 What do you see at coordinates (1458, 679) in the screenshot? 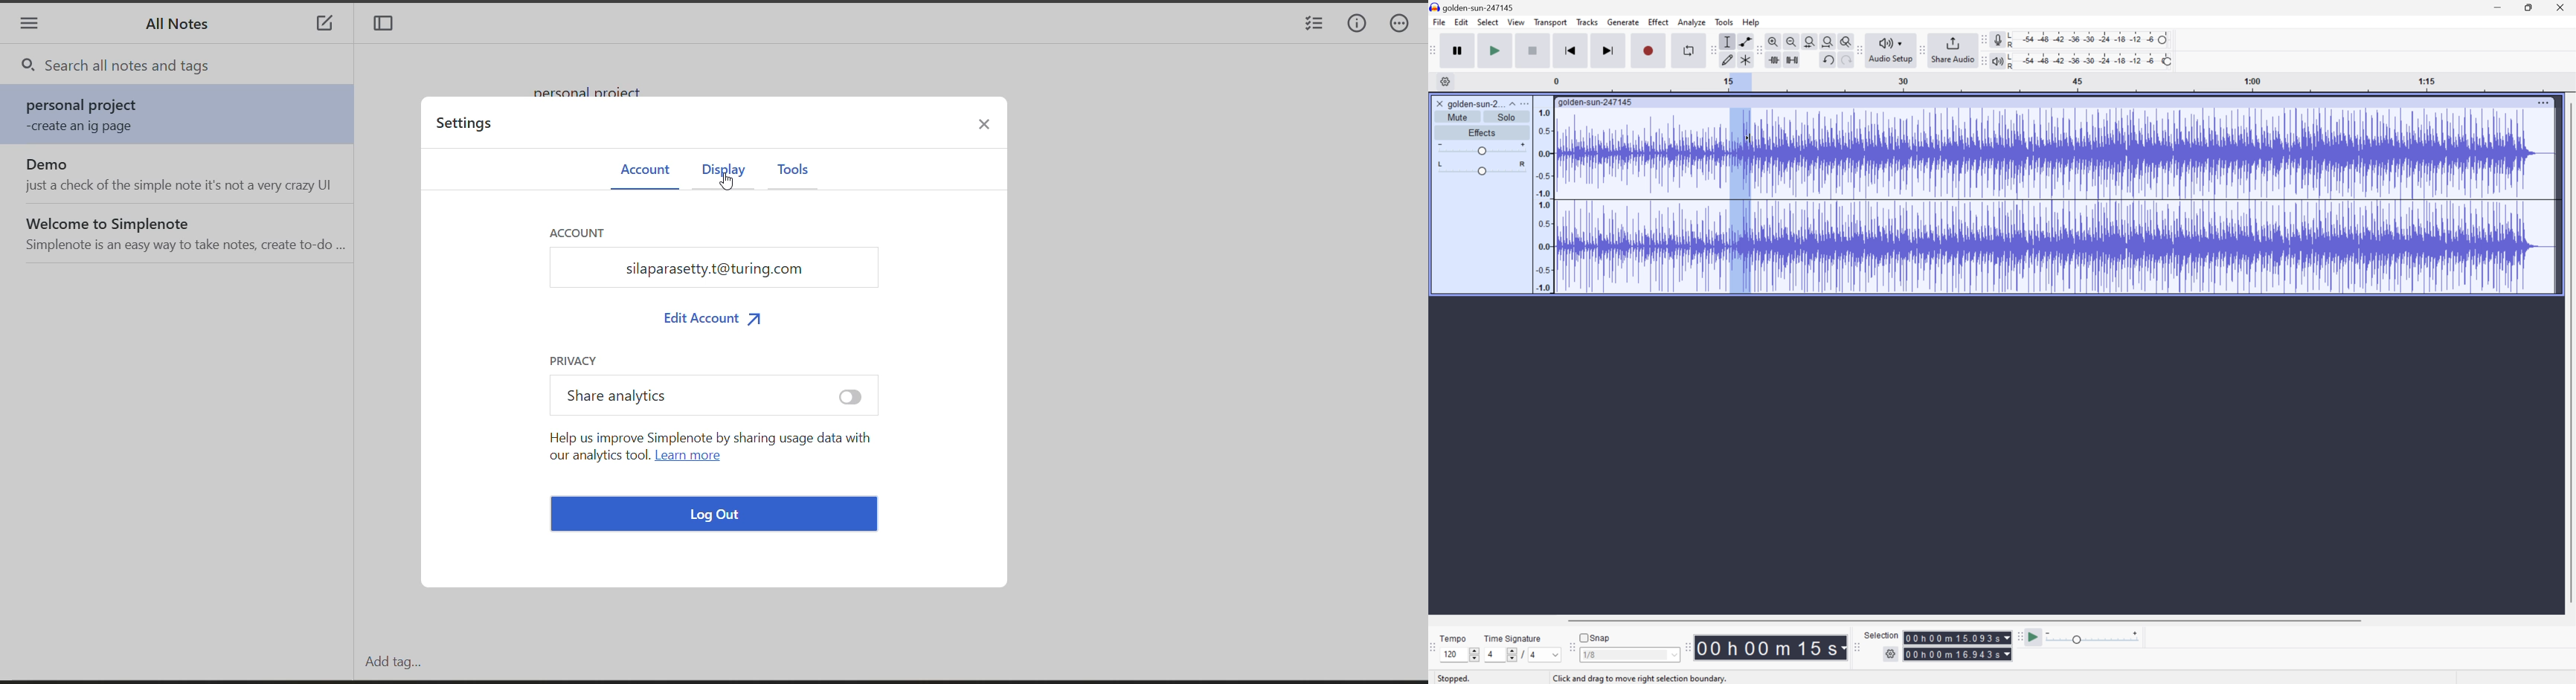
I see `Stopped` at bounding box center [1458, 679].